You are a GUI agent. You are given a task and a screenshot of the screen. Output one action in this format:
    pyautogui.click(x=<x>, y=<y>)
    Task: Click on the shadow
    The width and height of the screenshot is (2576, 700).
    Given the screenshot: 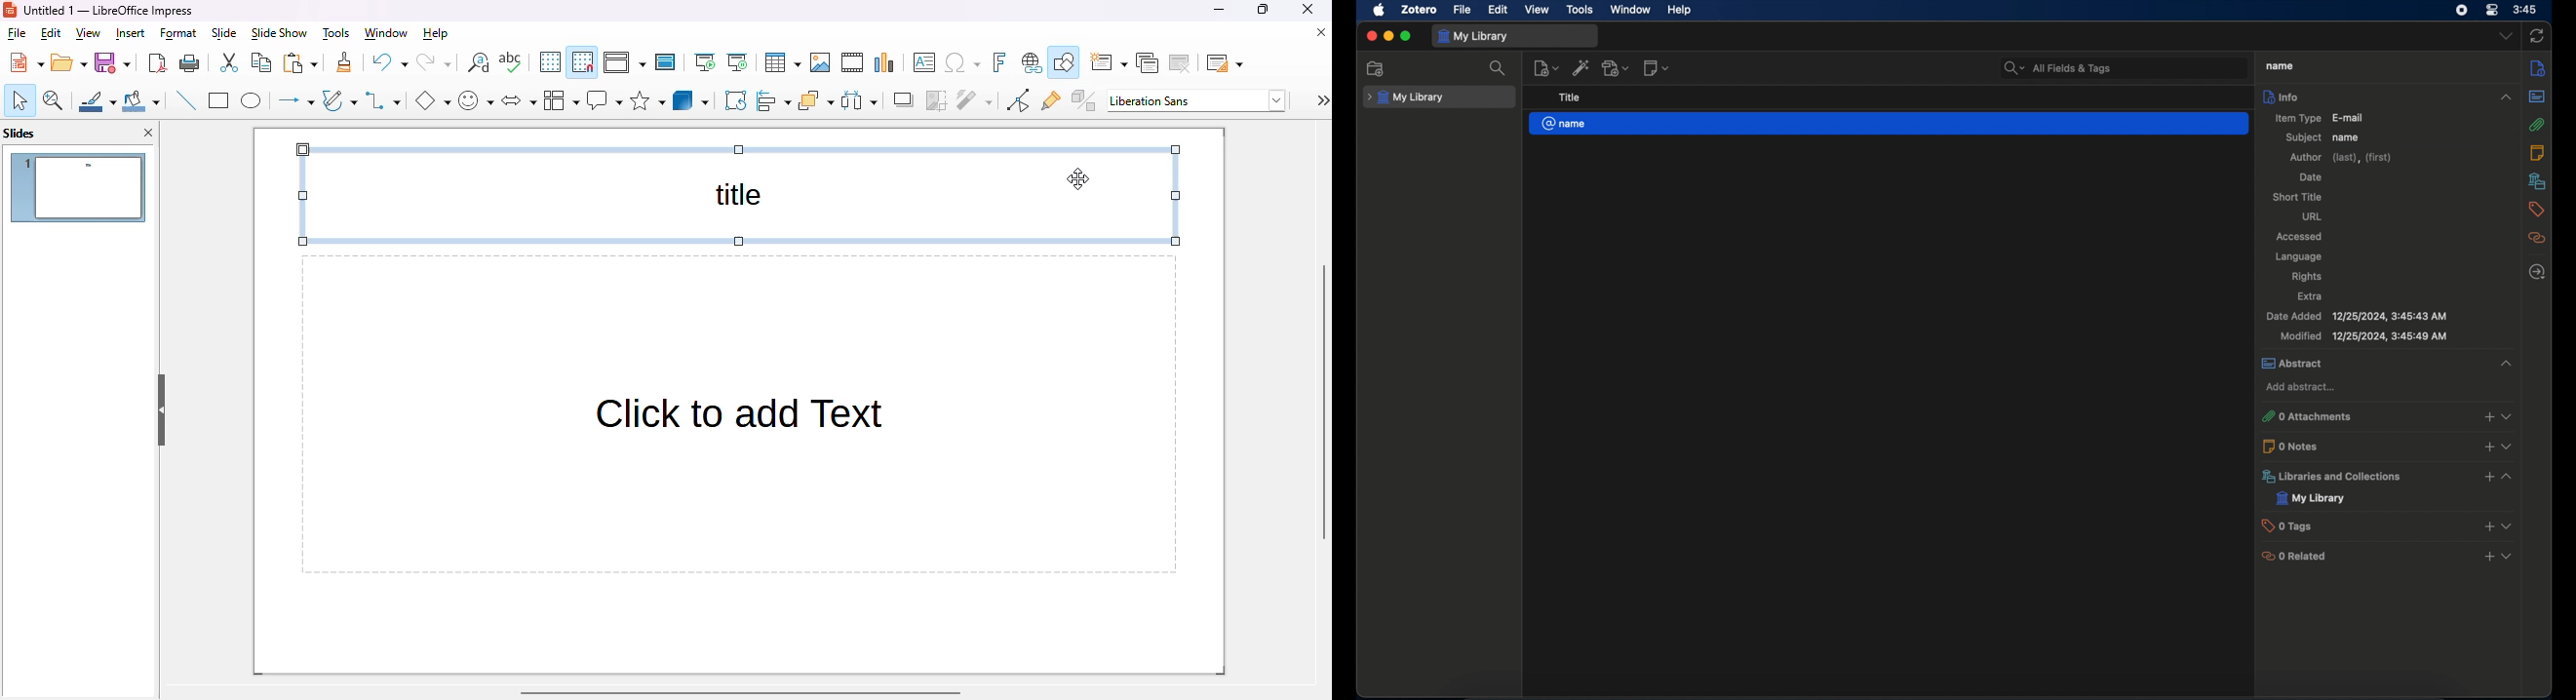 What is the action you would take?
    pyautogui.click(x=902, y=100)
    